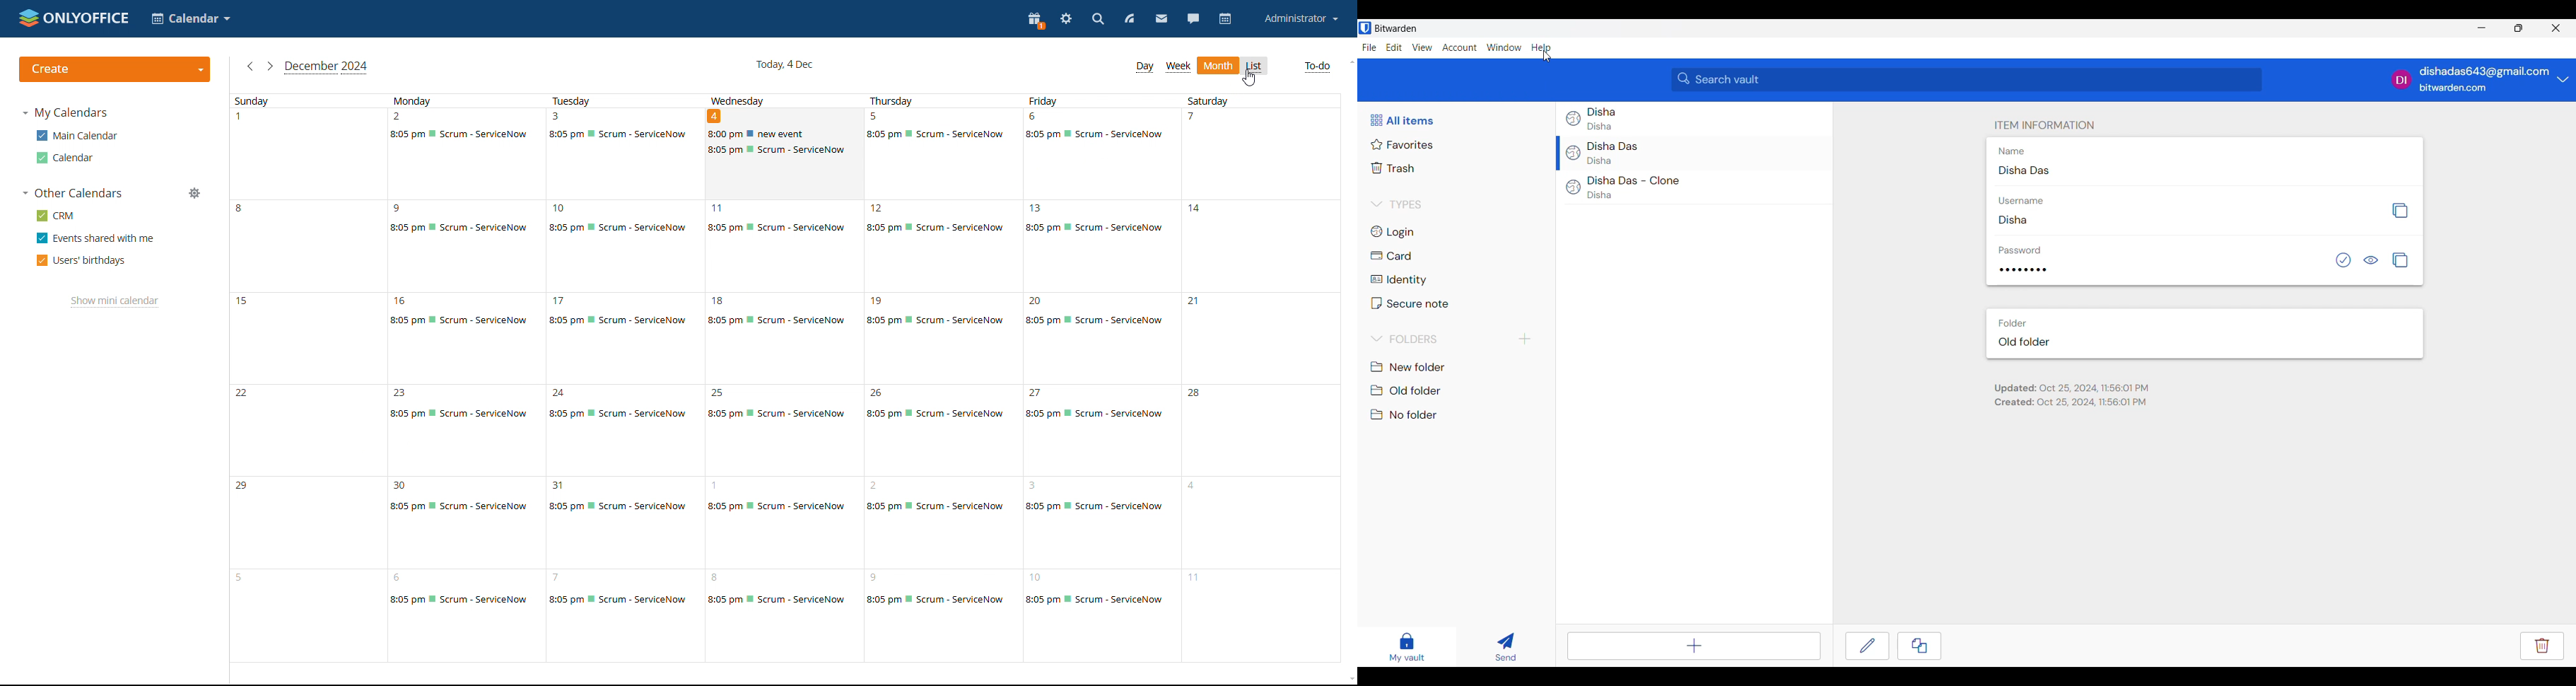 The width and height of the screenshot is (2576, 700). Describe the element at coordinates (783, 143) in the screenshot. I see `overlapping events` at that location.